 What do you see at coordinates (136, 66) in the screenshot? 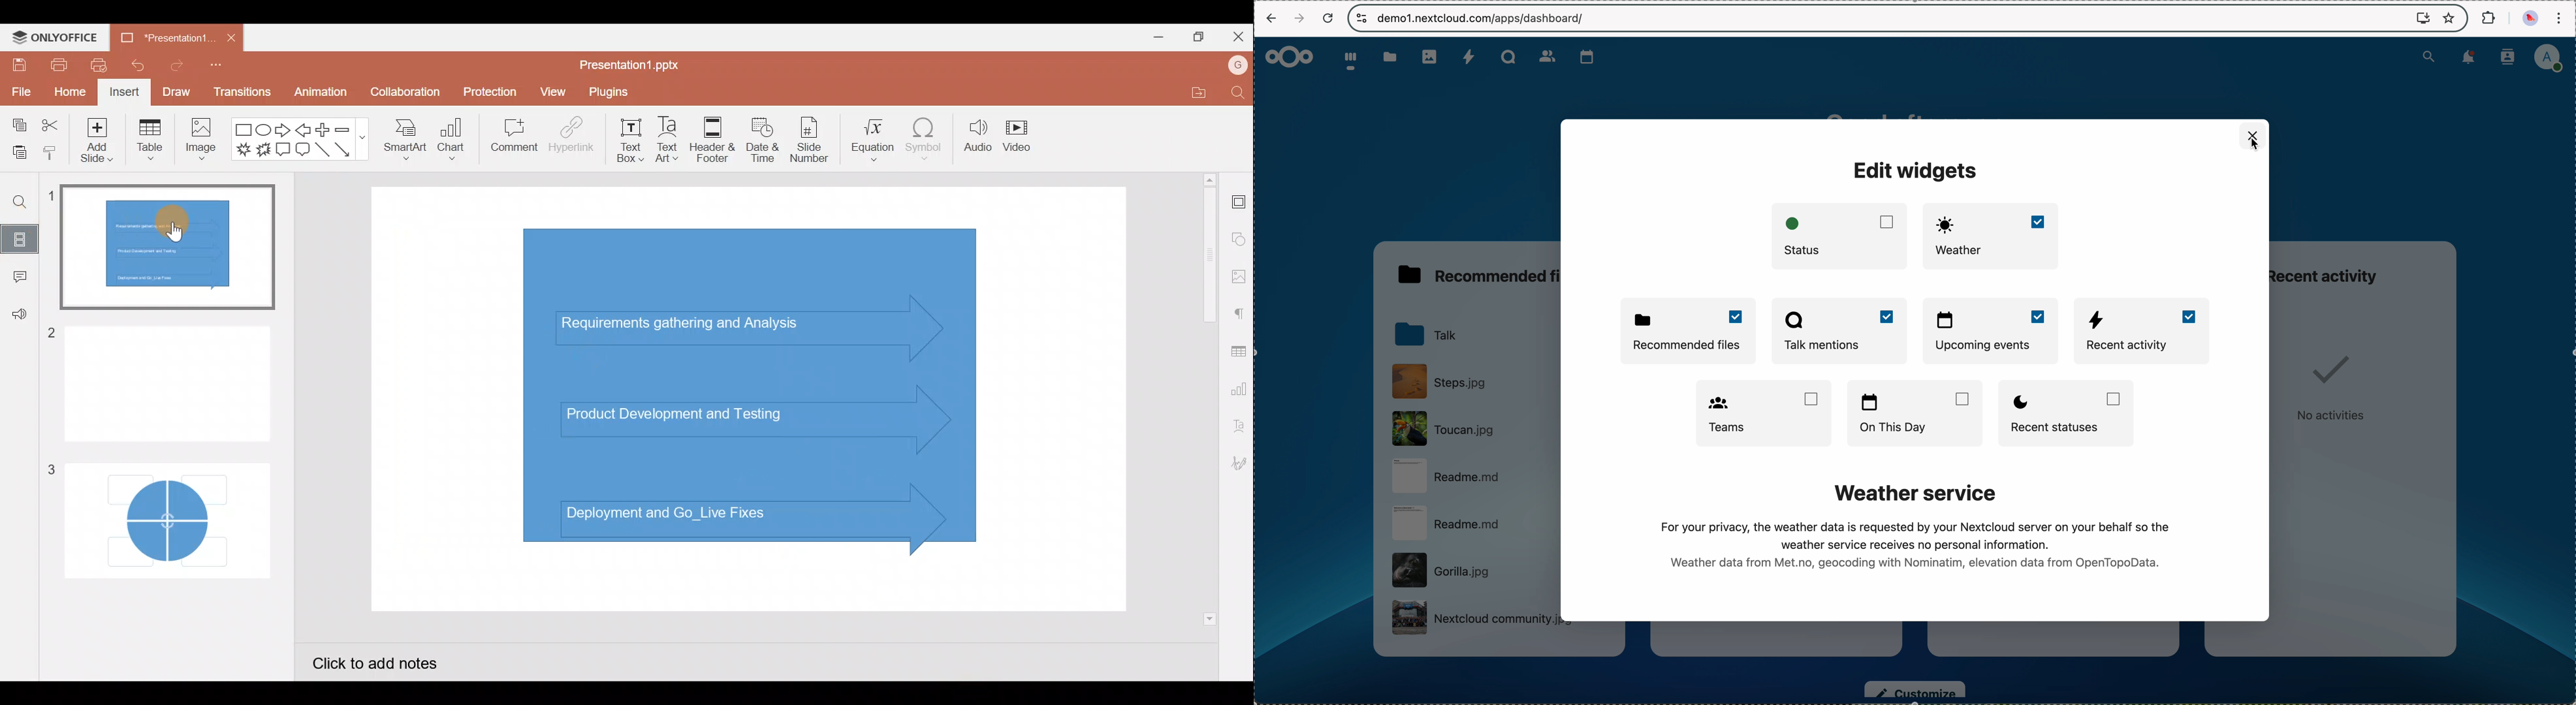
I see `Undo` at bounding box center [136, 66].